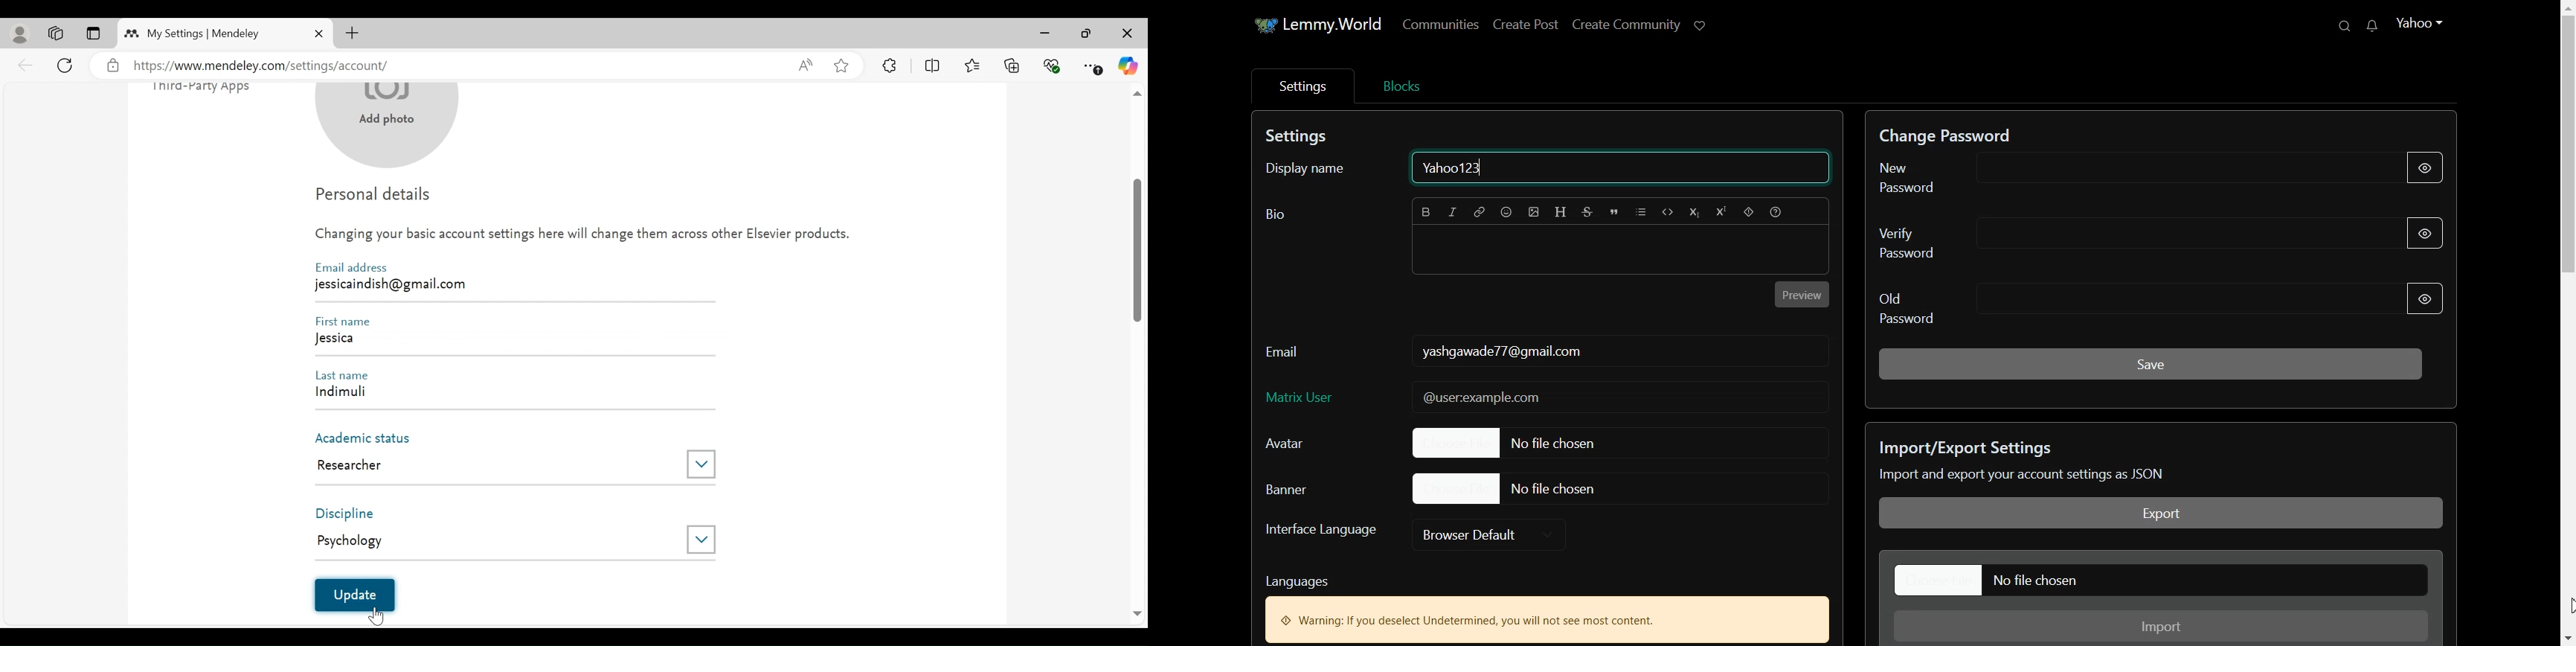 The width and height of the screenshot is (2576, 672). Describe the element at coordinates (1401, 84) in the screenshot. I see `Blocks` at that location.